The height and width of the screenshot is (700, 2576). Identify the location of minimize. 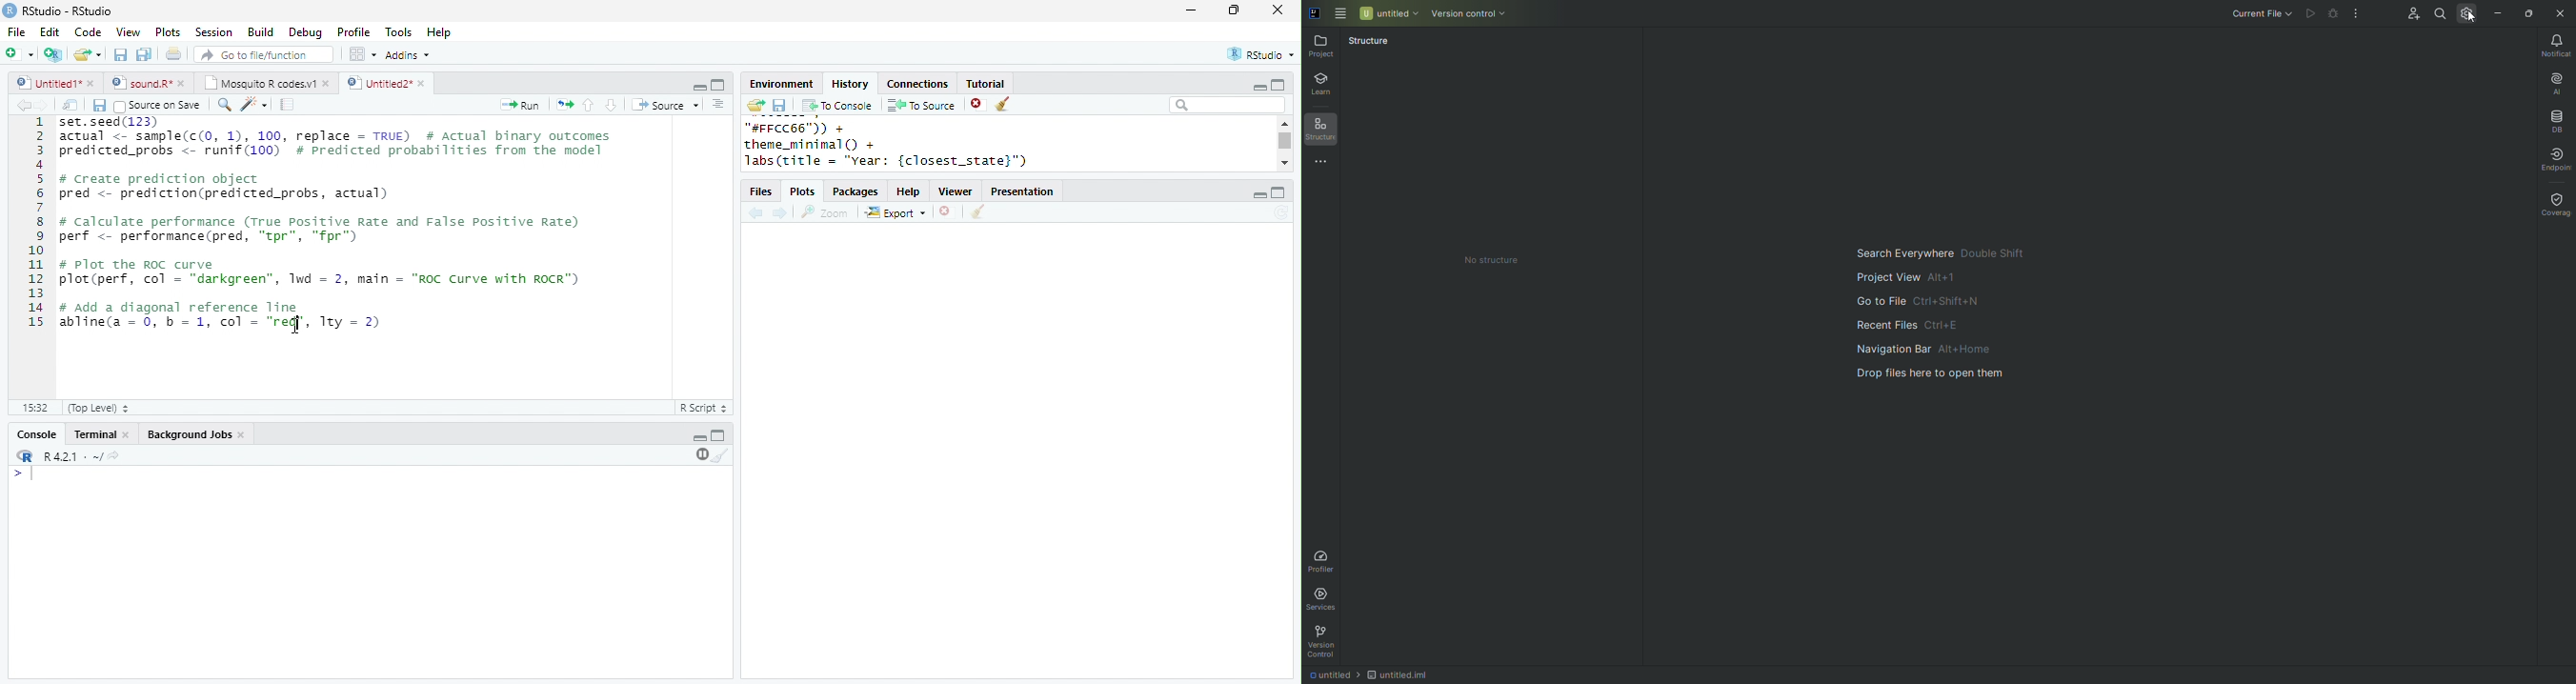
(1258, 88).